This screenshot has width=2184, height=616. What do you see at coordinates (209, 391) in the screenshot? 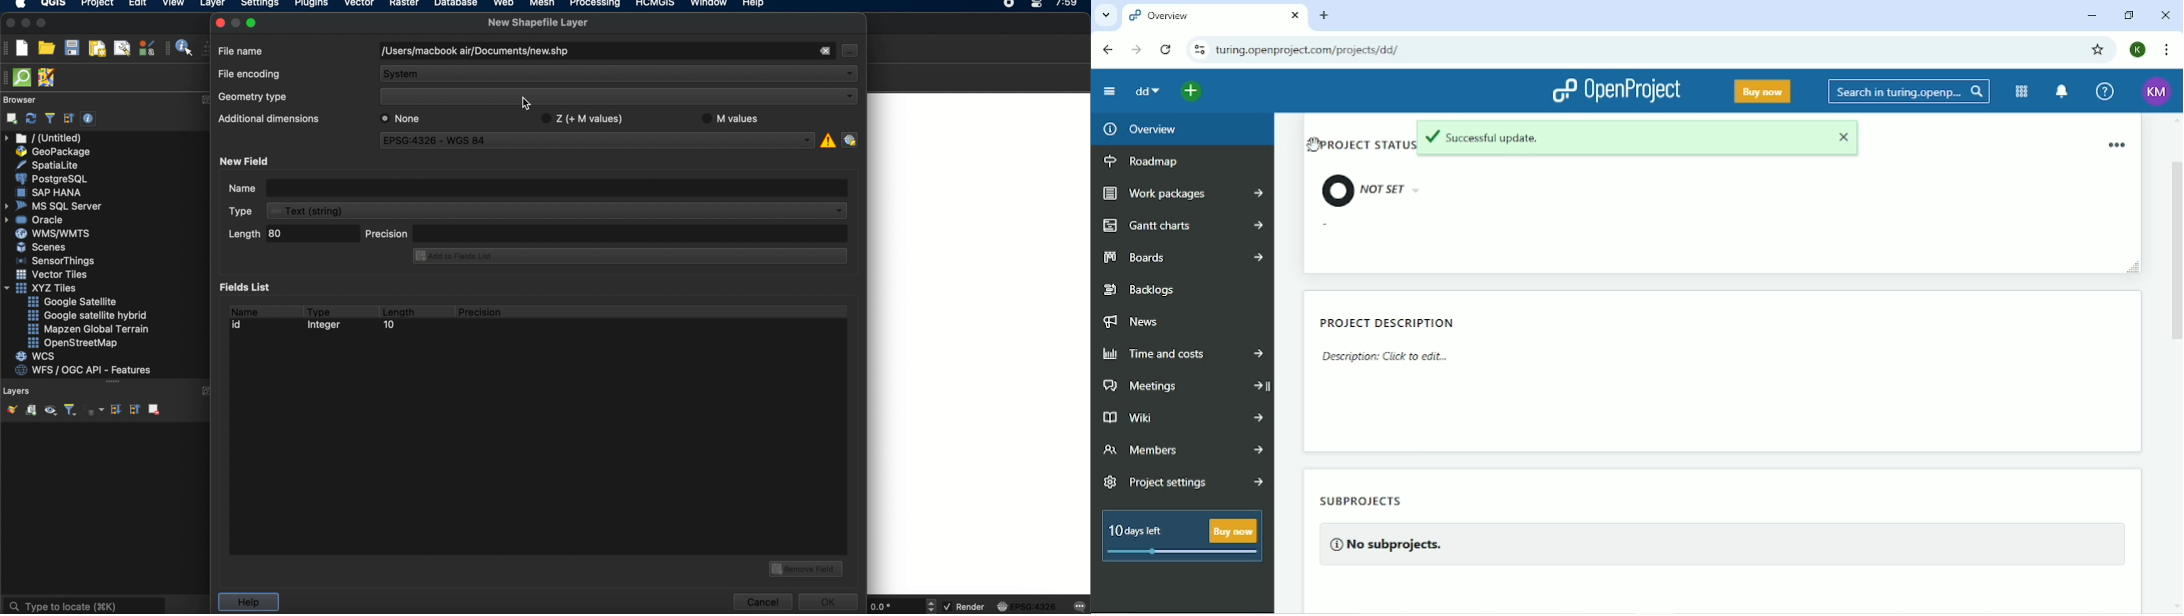
I see `expand` at bounding box center [209, 391].